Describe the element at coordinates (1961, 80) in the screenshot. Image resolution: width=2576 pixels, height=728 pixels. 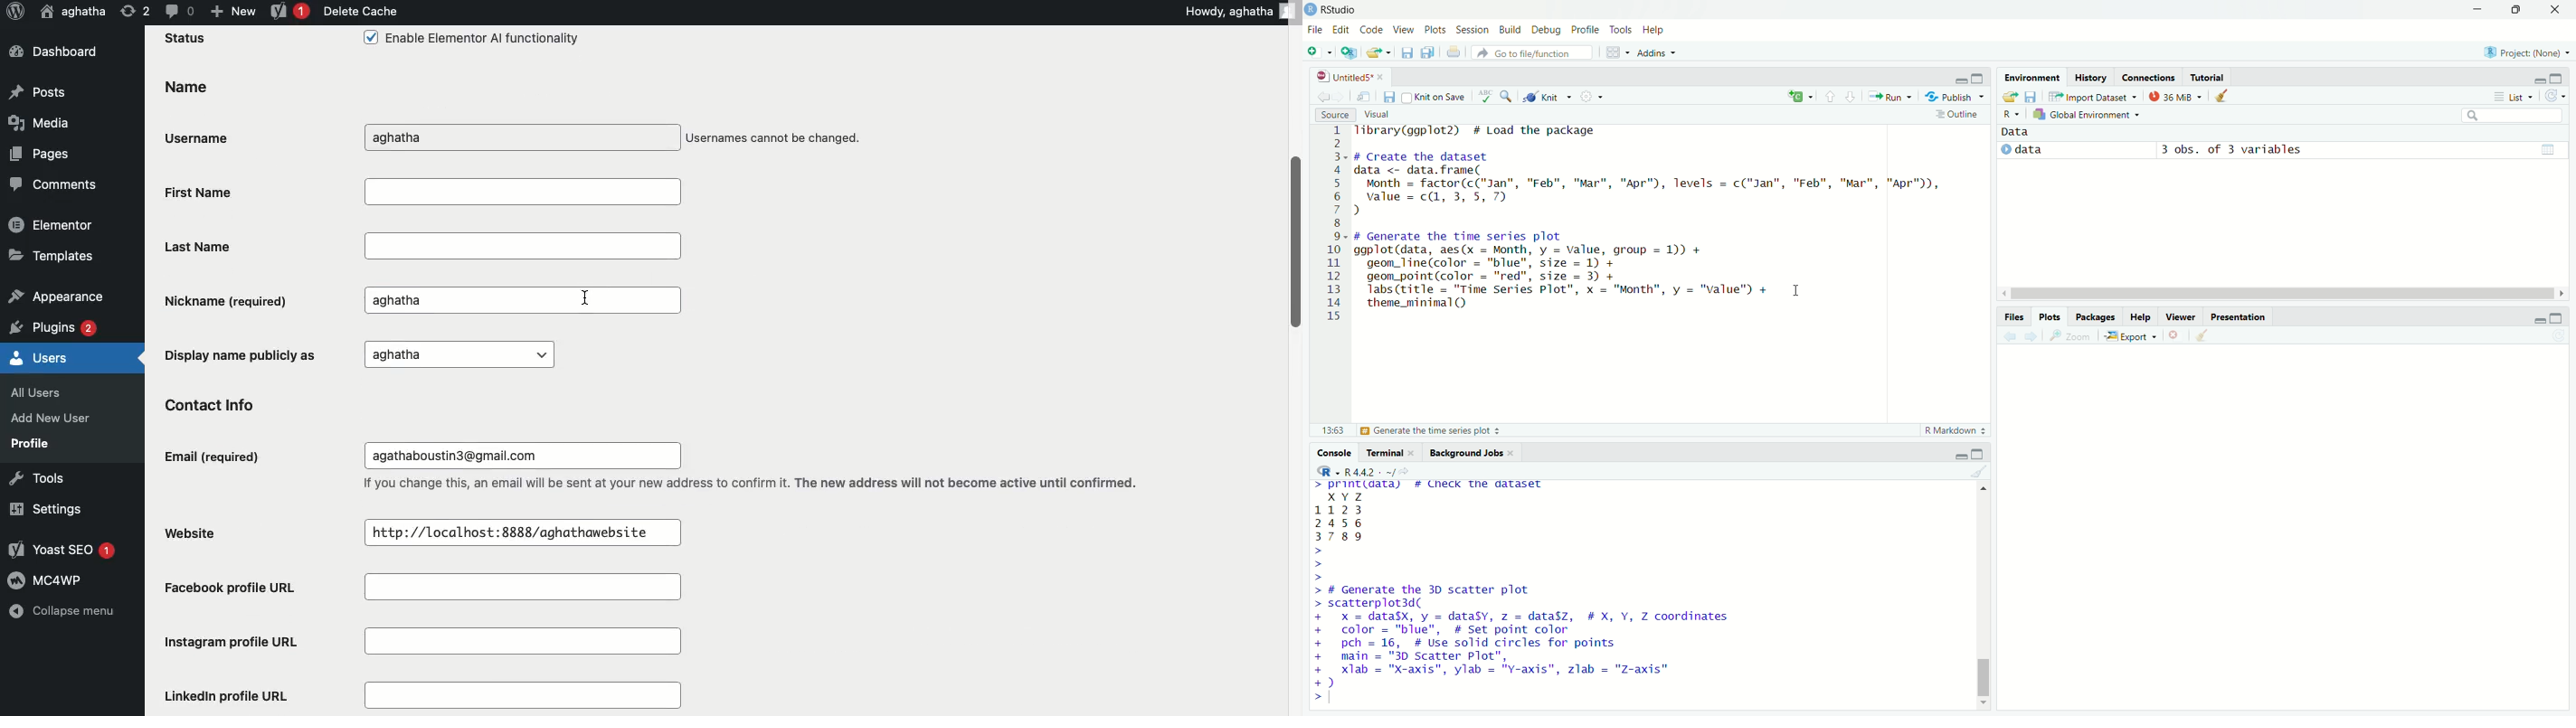
I see `minimize` at that location.